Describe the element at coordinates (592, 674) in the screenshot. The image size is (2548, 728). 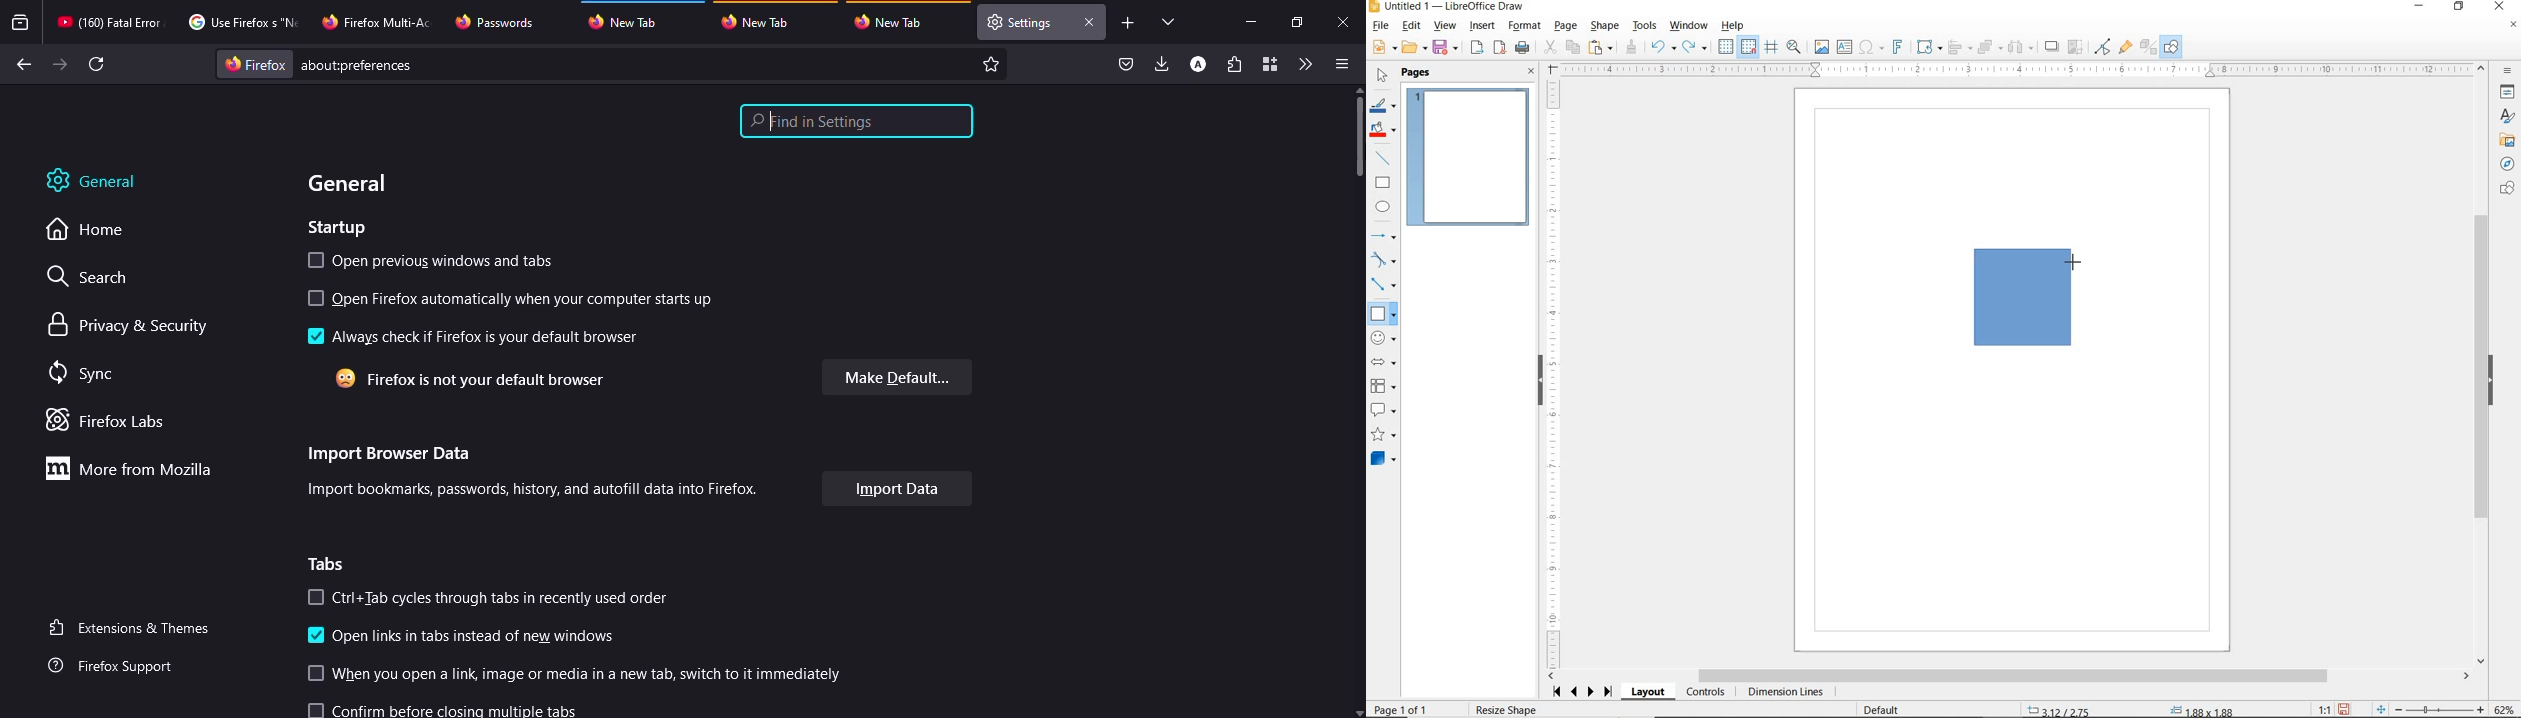
I see `open a link` at that location.